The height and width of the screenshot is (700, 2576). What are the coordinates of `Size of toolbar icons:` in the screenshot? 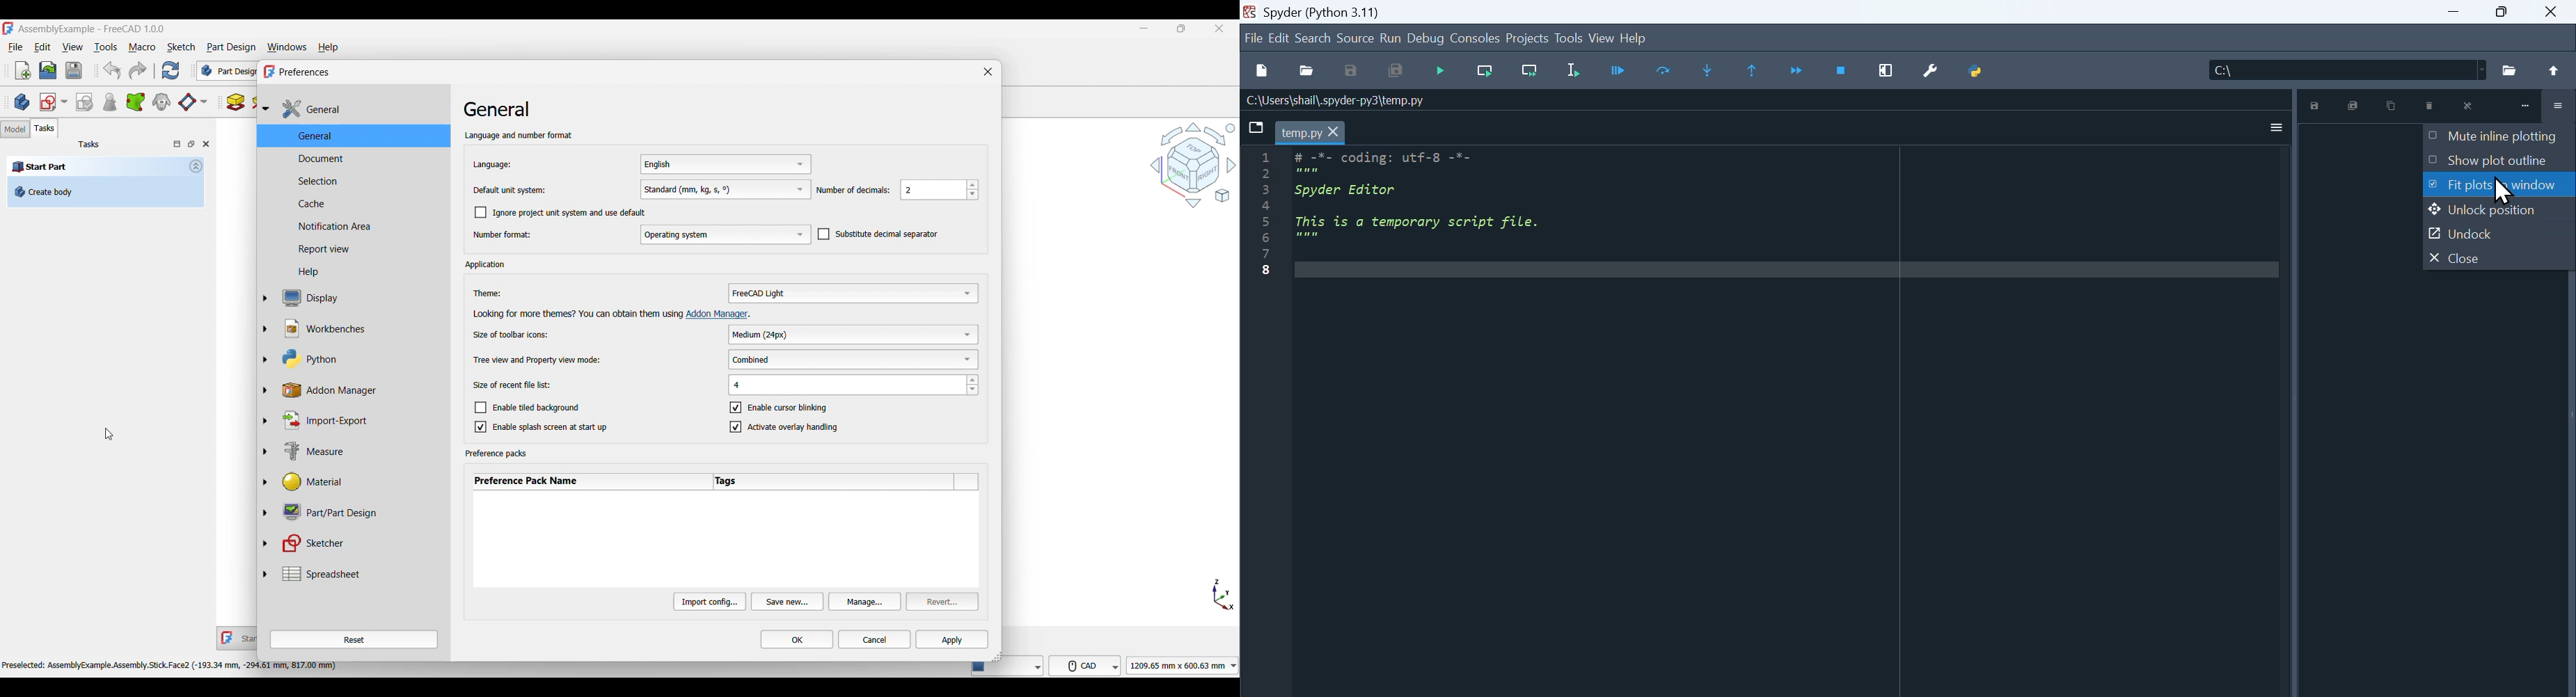 It's located at (514, 335).